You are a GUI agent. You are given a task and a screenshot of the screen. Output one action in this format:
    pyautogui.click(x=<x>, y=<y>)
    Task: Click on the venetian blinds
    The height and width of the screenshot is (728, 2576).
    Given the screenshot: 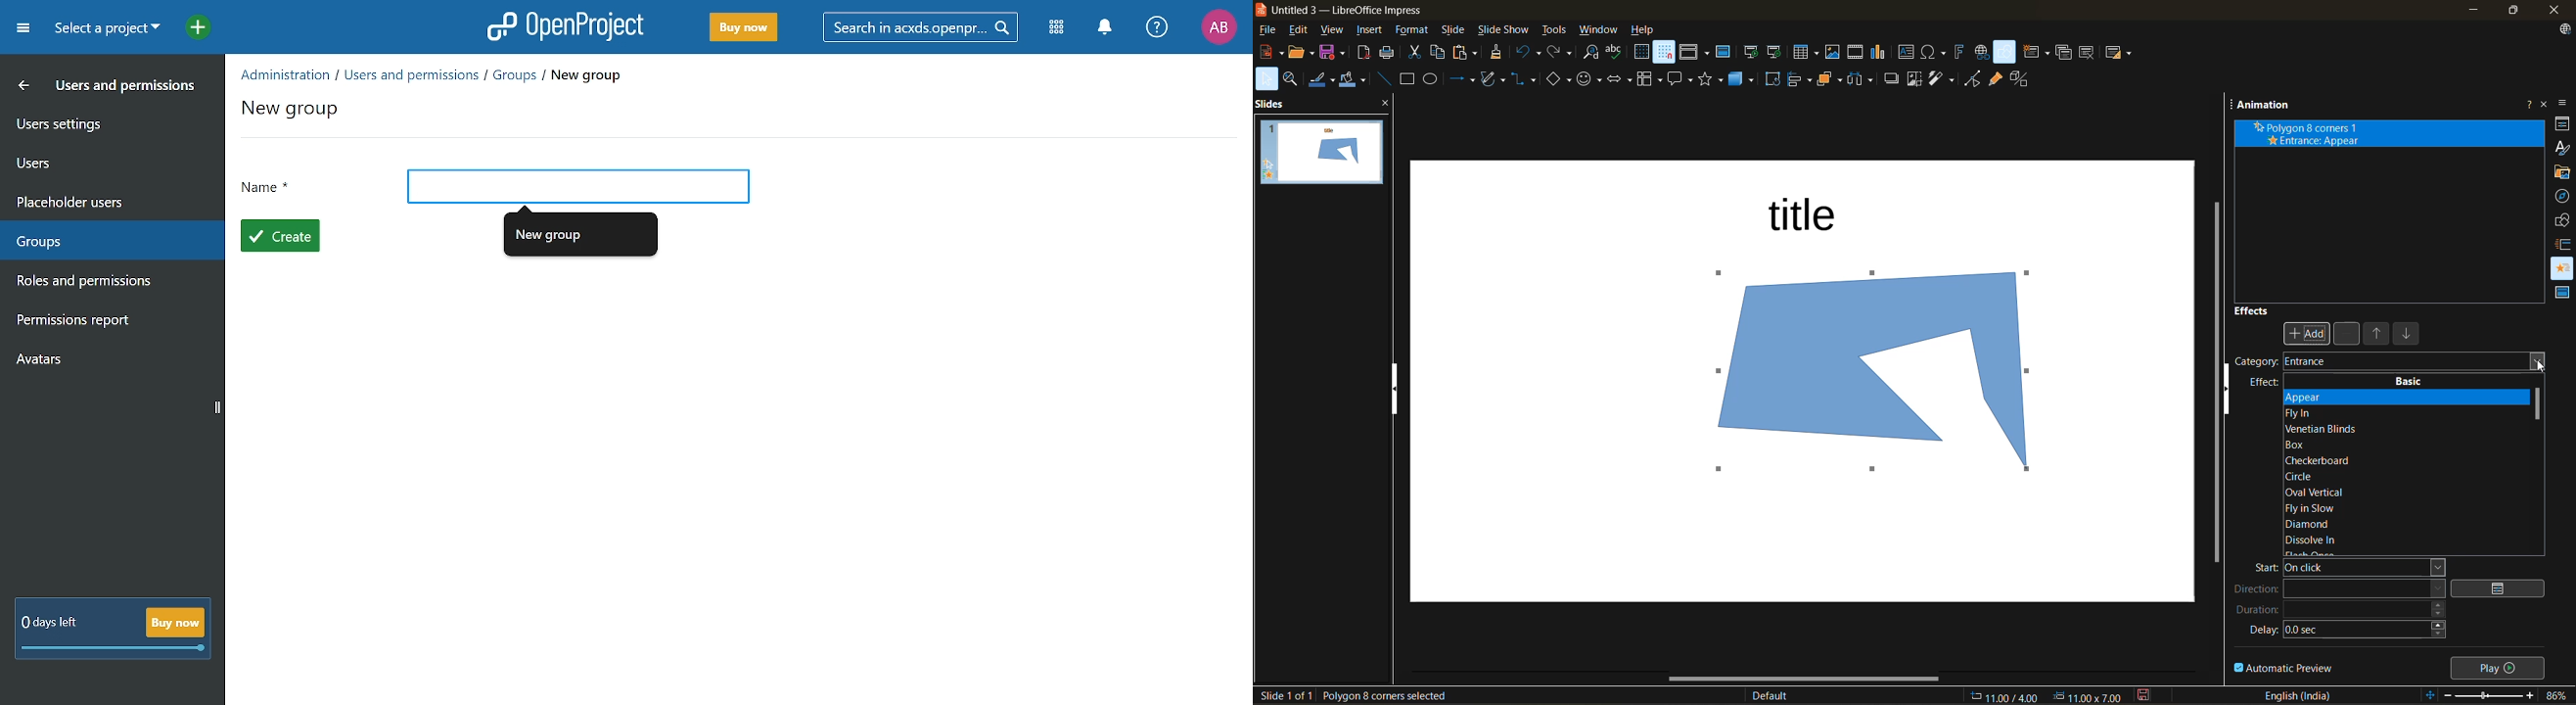 What is the action you would take?
    pyautogui.click(x=2326, y=429)
    